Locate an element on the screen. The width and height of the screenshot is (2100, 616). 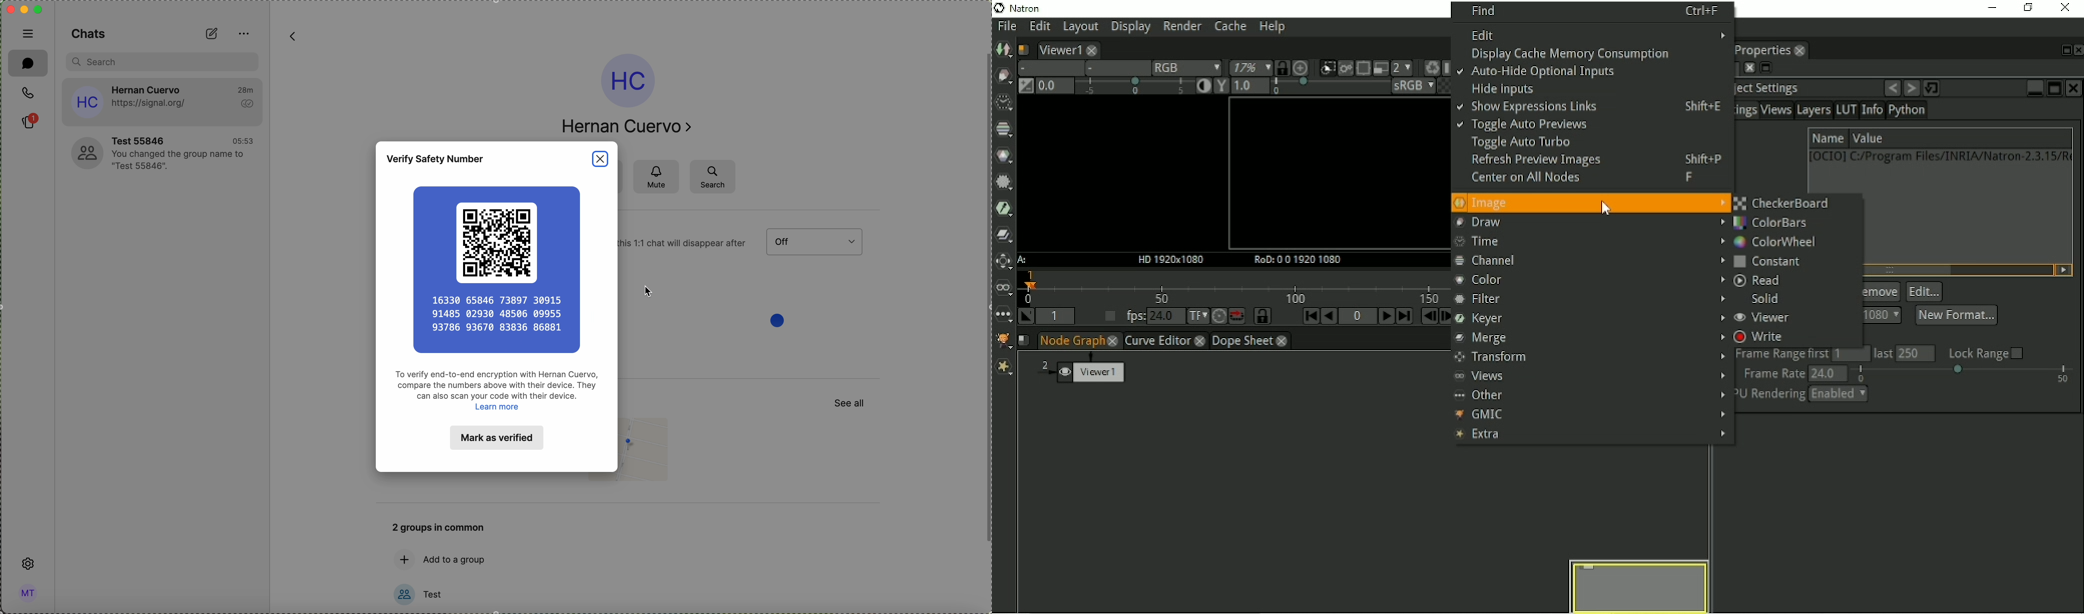
profile is located at coordinates (29, 593).